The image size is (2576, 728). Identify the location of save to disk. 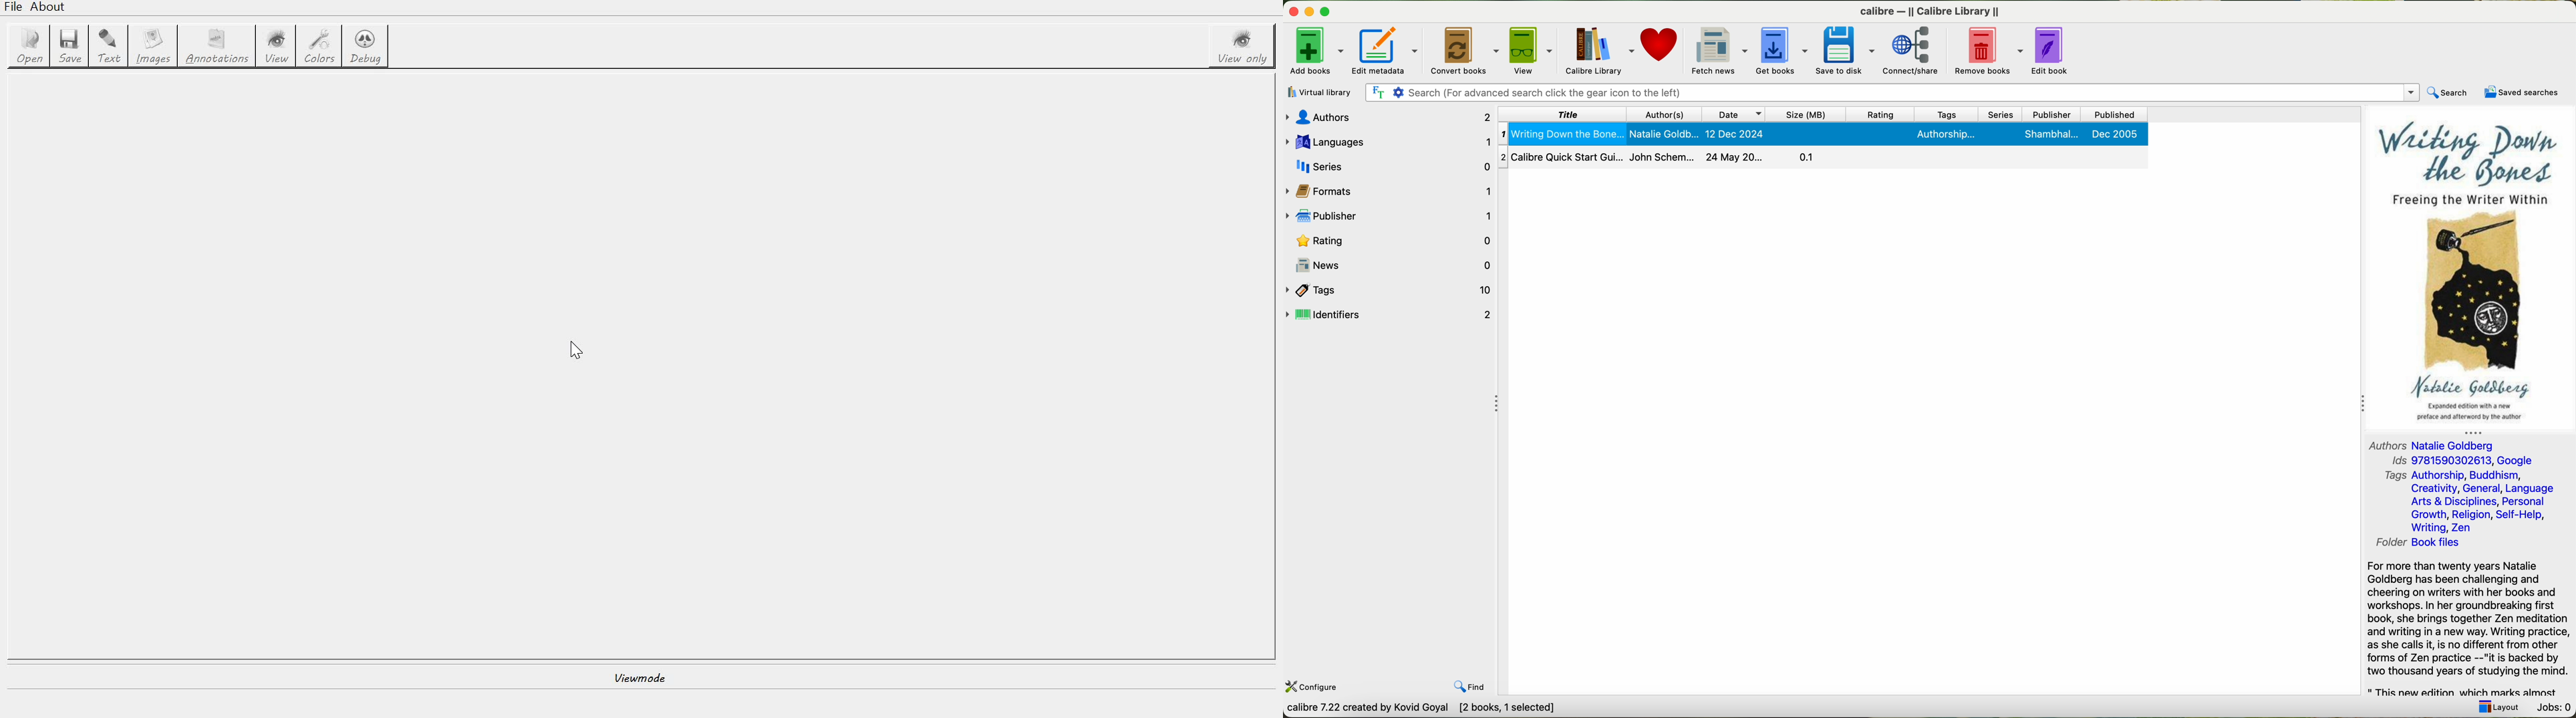
(1847, 50).